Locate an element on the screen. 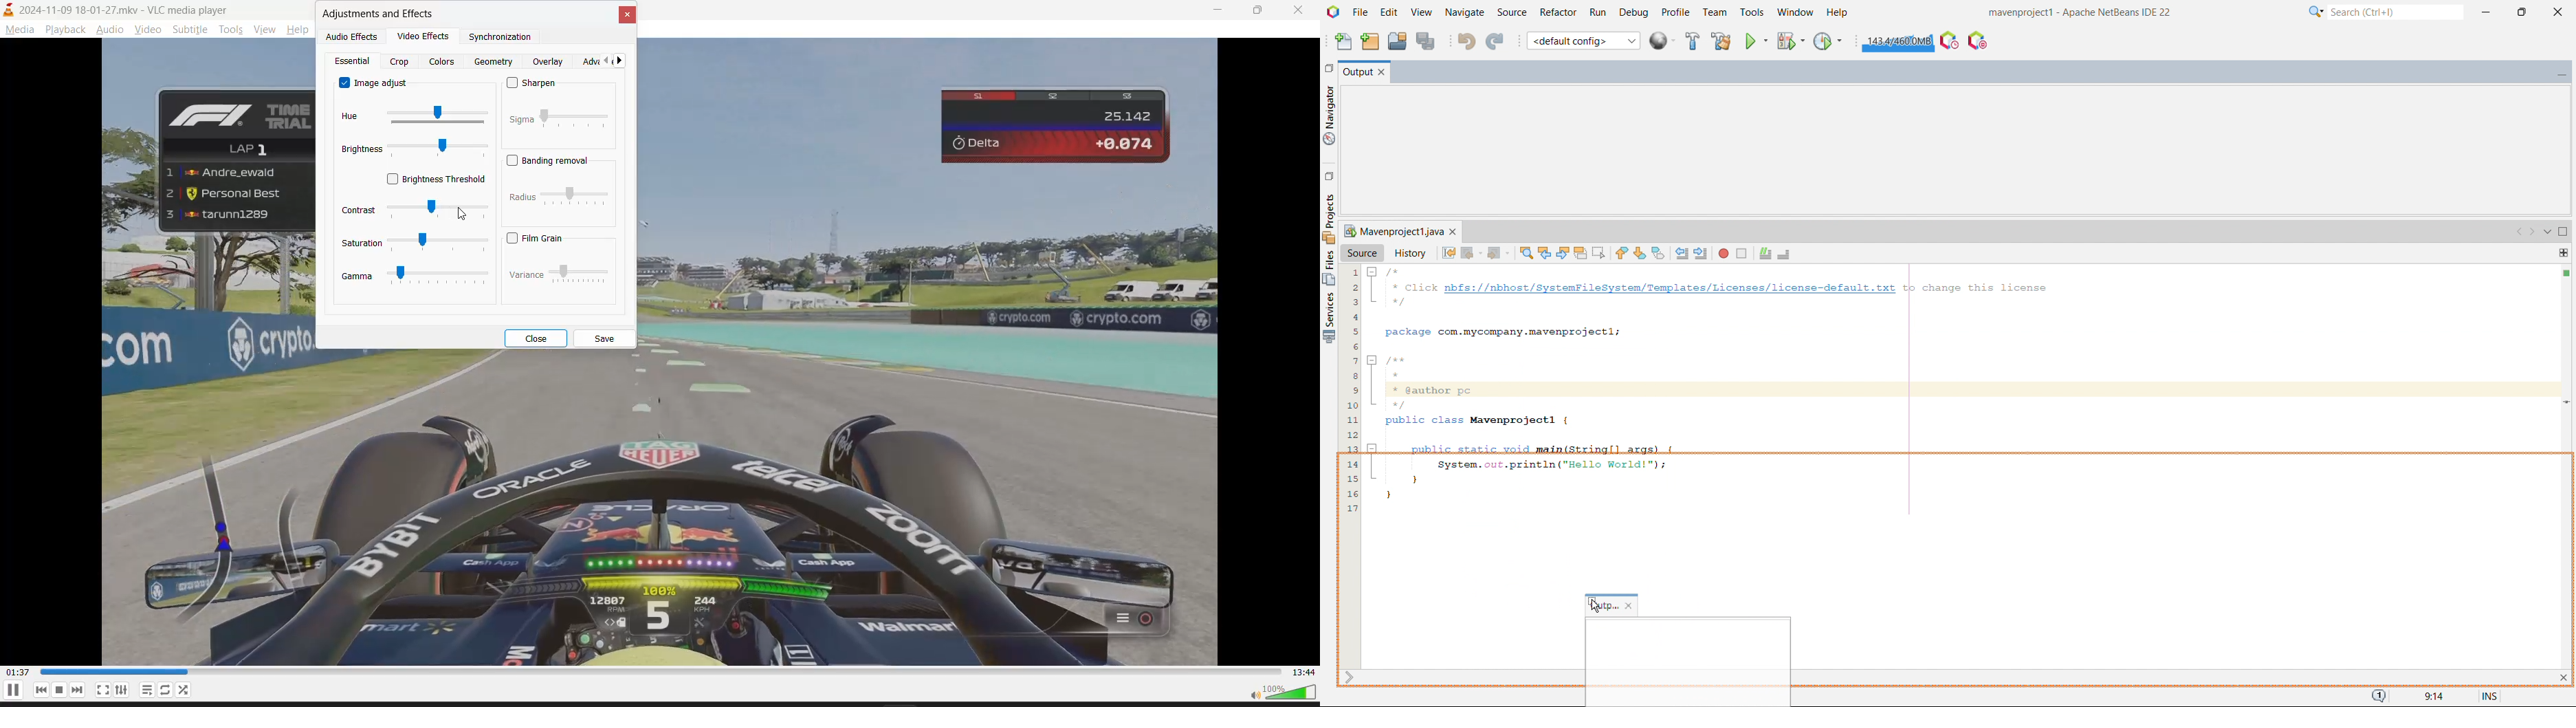 Image resolution: width=2576 pixels, height=728 pixels. close tab is located at coordinates (629, 16).